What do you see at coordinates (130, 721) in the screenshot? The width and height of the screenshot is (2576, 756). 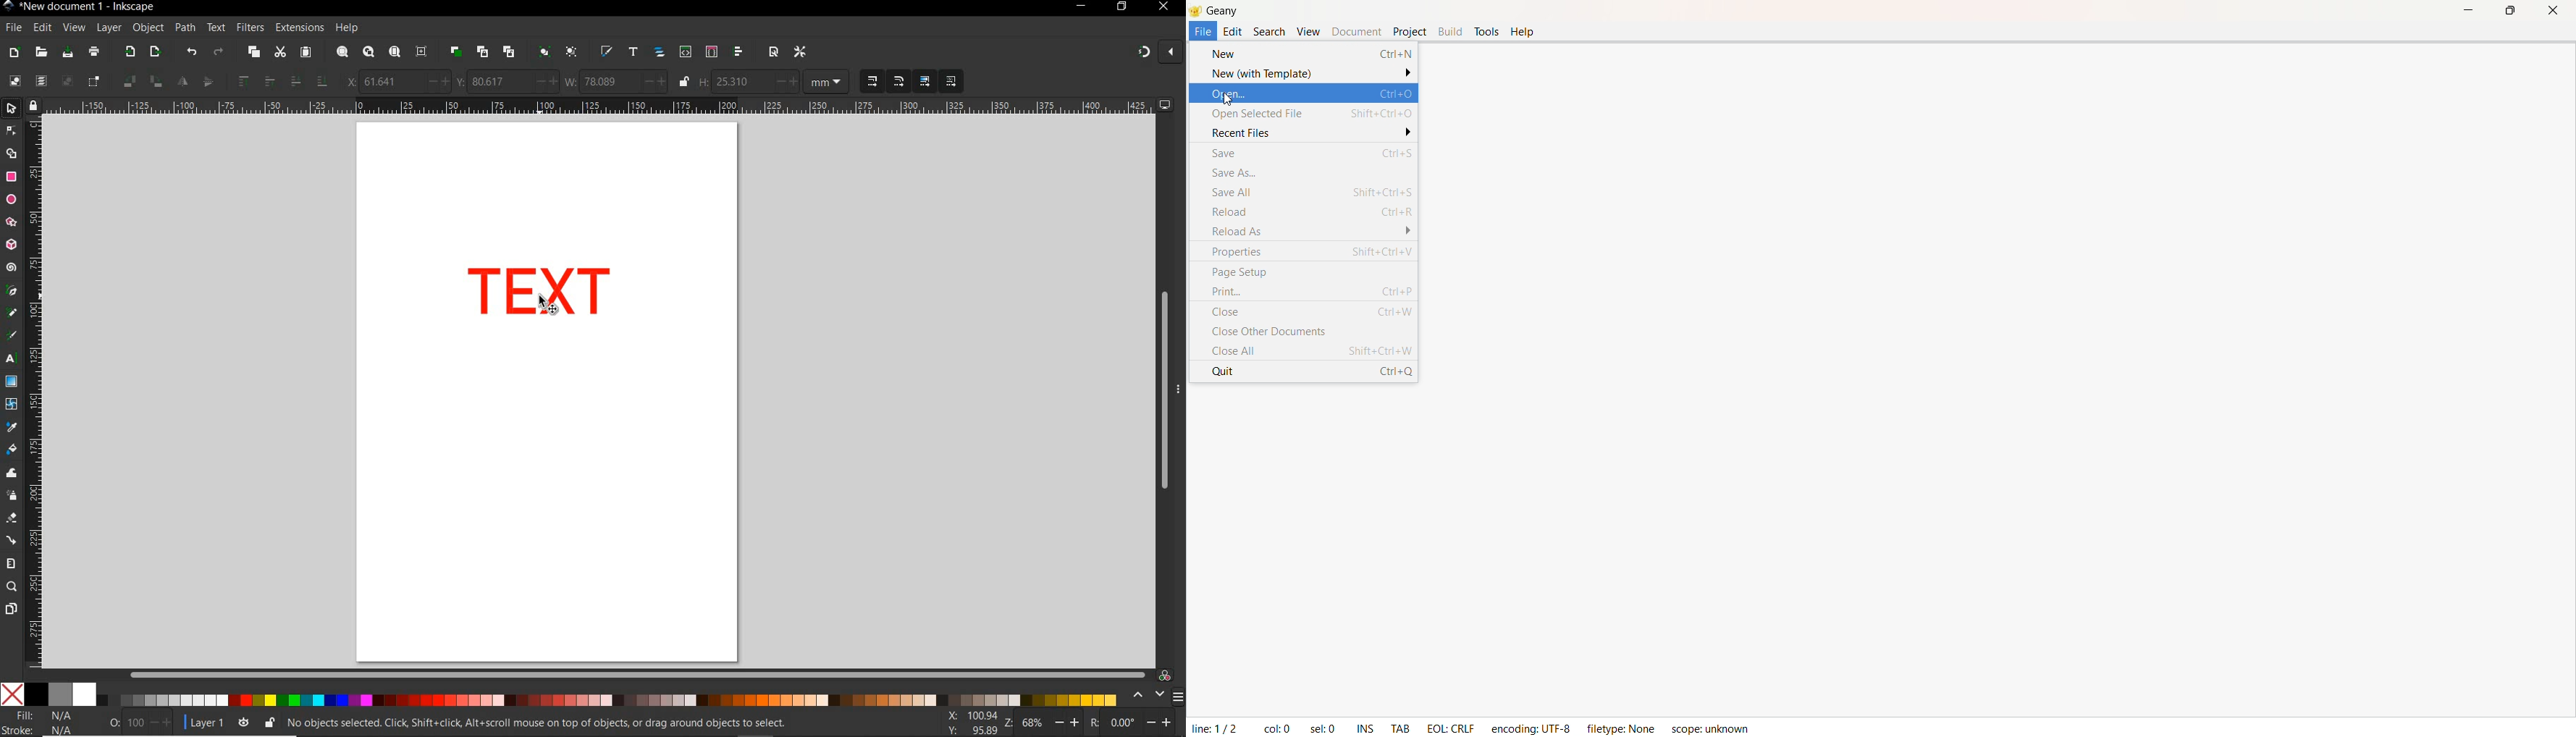 I see `opacity` at bounding box center [130, 721].